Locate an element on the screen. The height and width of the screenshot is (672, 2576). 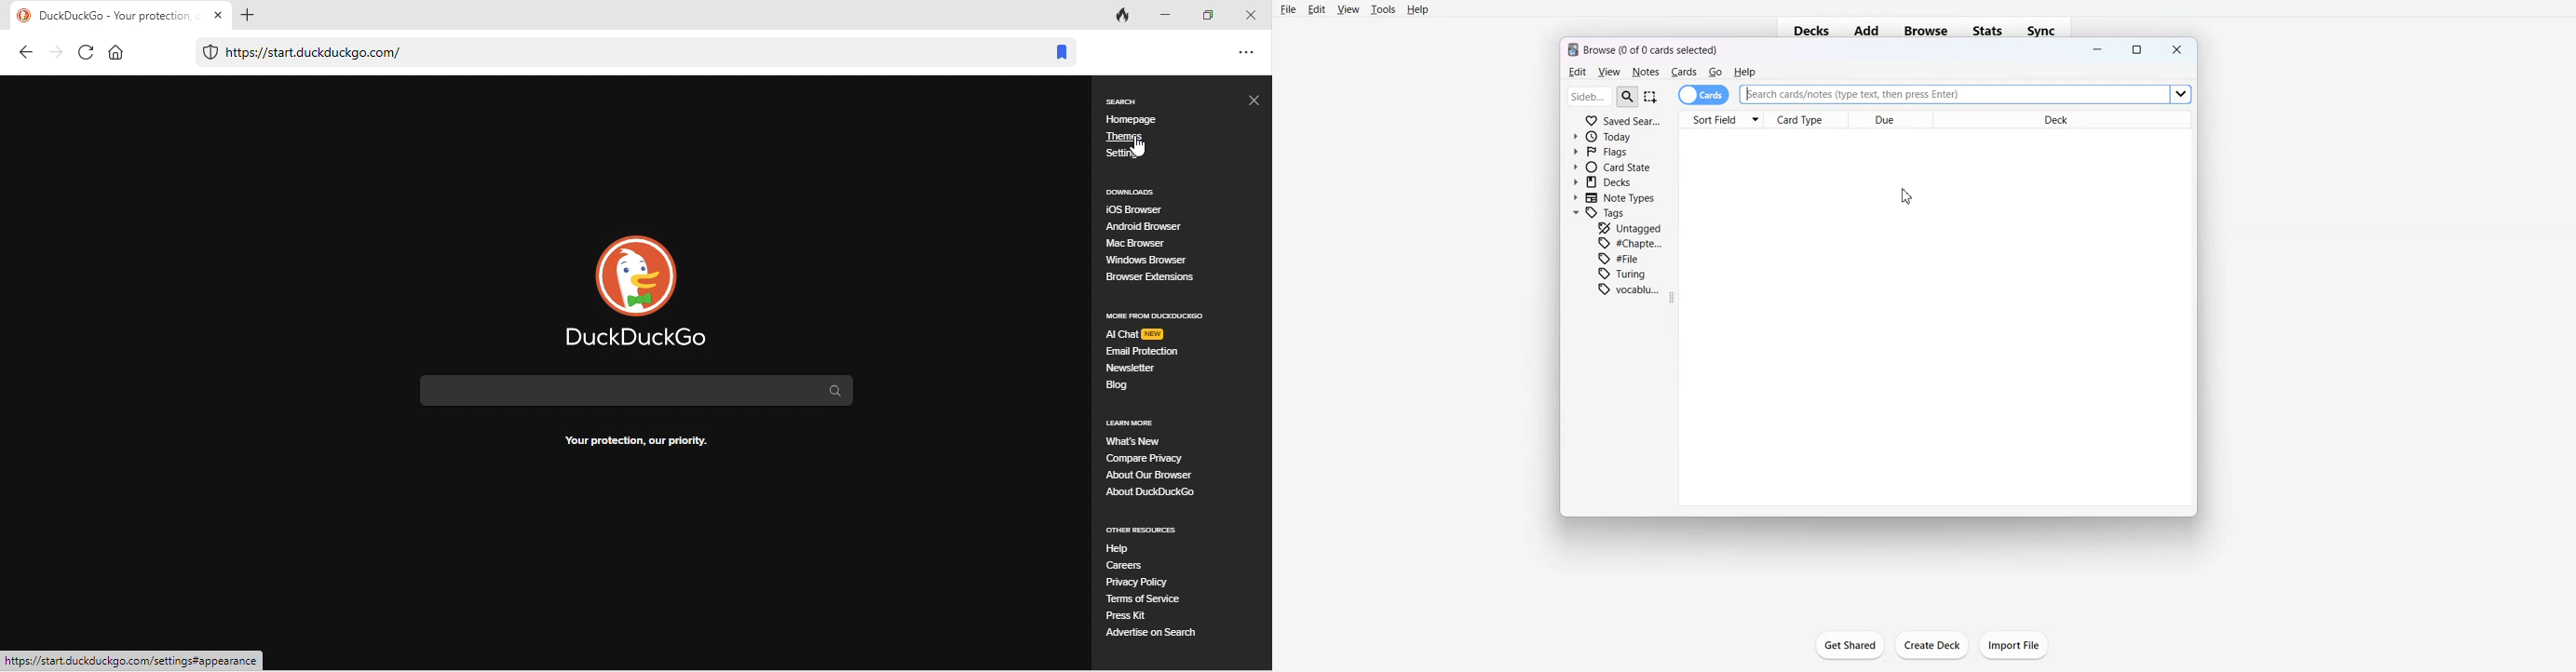
themes is located at coordinates (1132, 135).